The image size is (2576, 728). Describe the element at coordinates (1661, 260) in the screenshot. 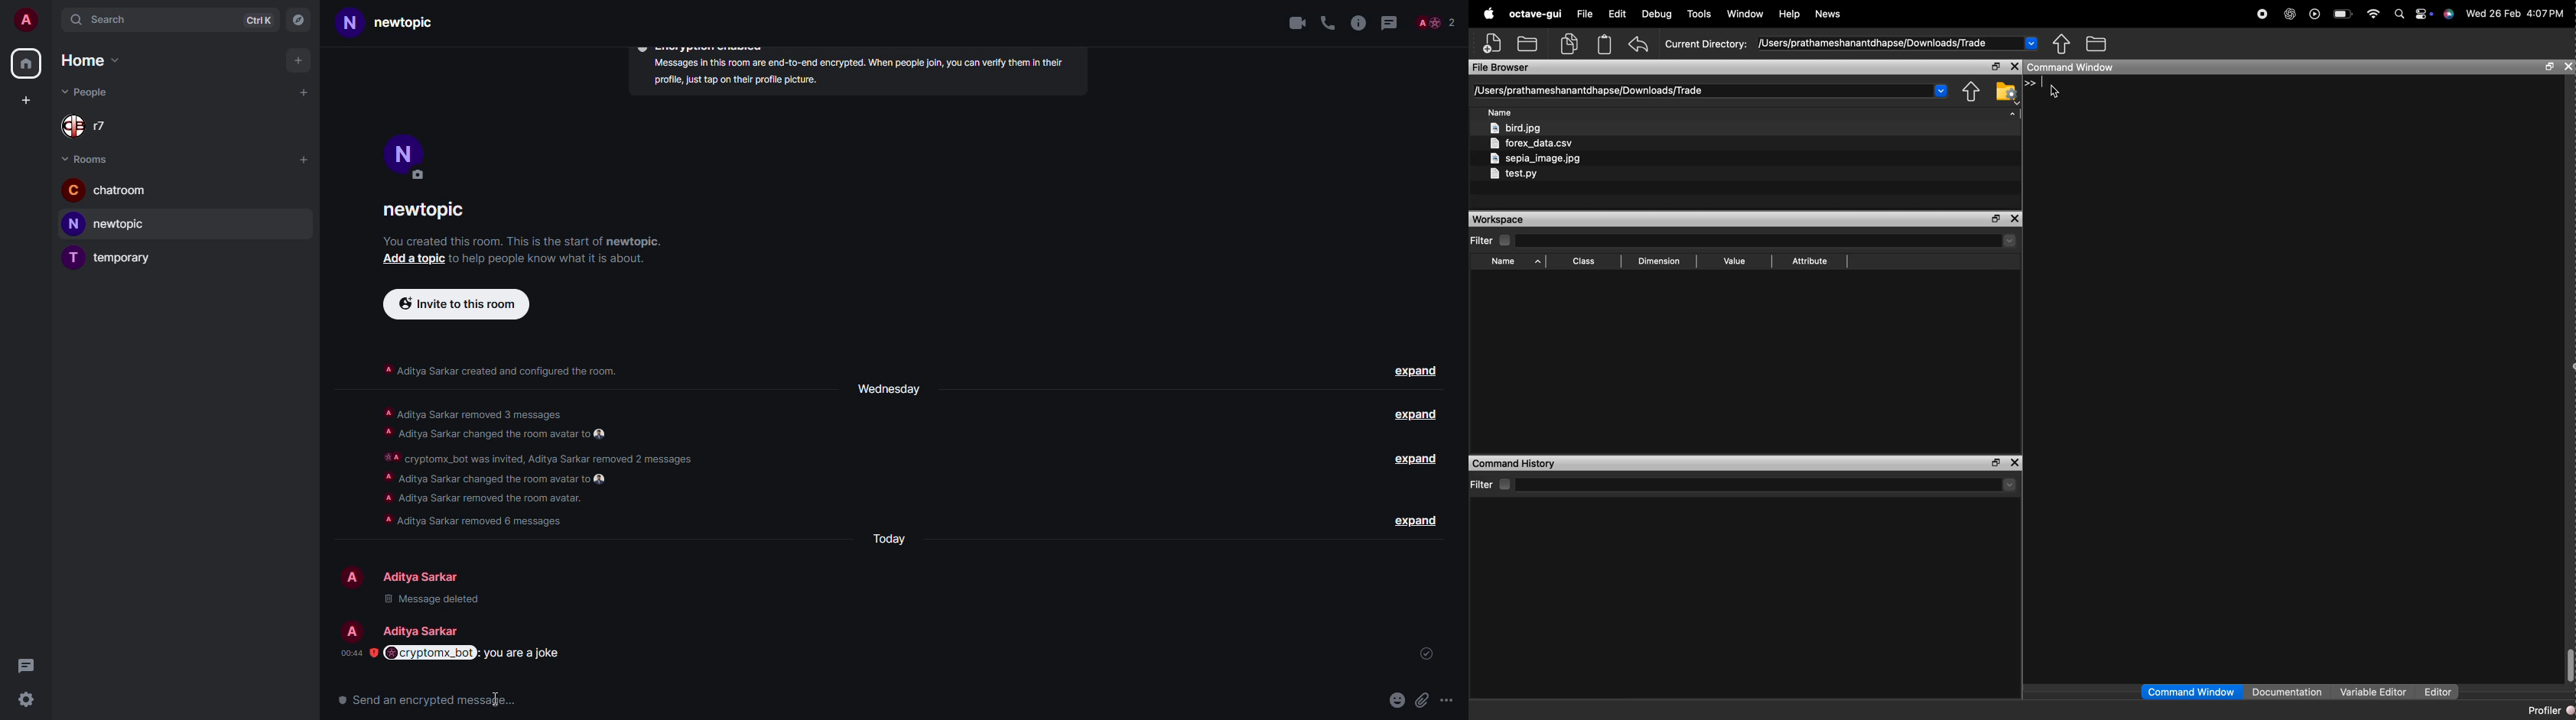

I see `Dimension` at that location.